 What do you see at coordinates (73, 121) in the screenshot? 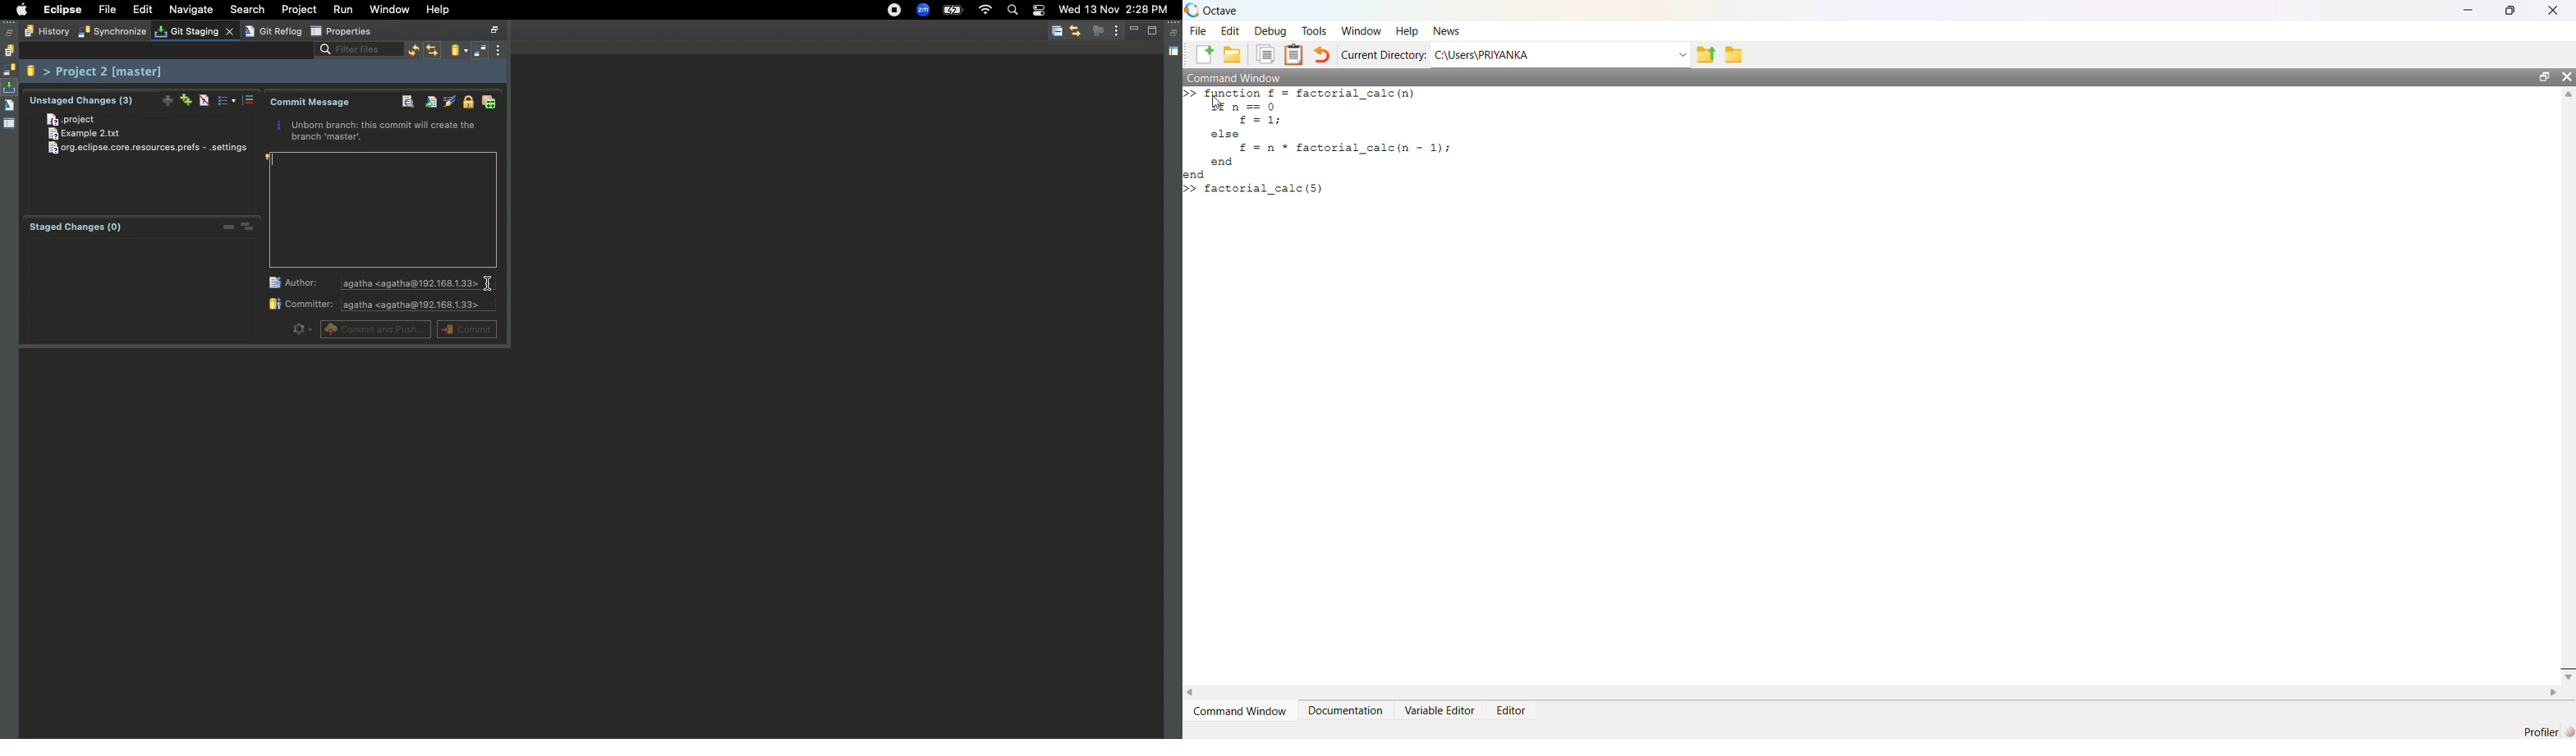
I see `Project` at bounding box center [73, 121].